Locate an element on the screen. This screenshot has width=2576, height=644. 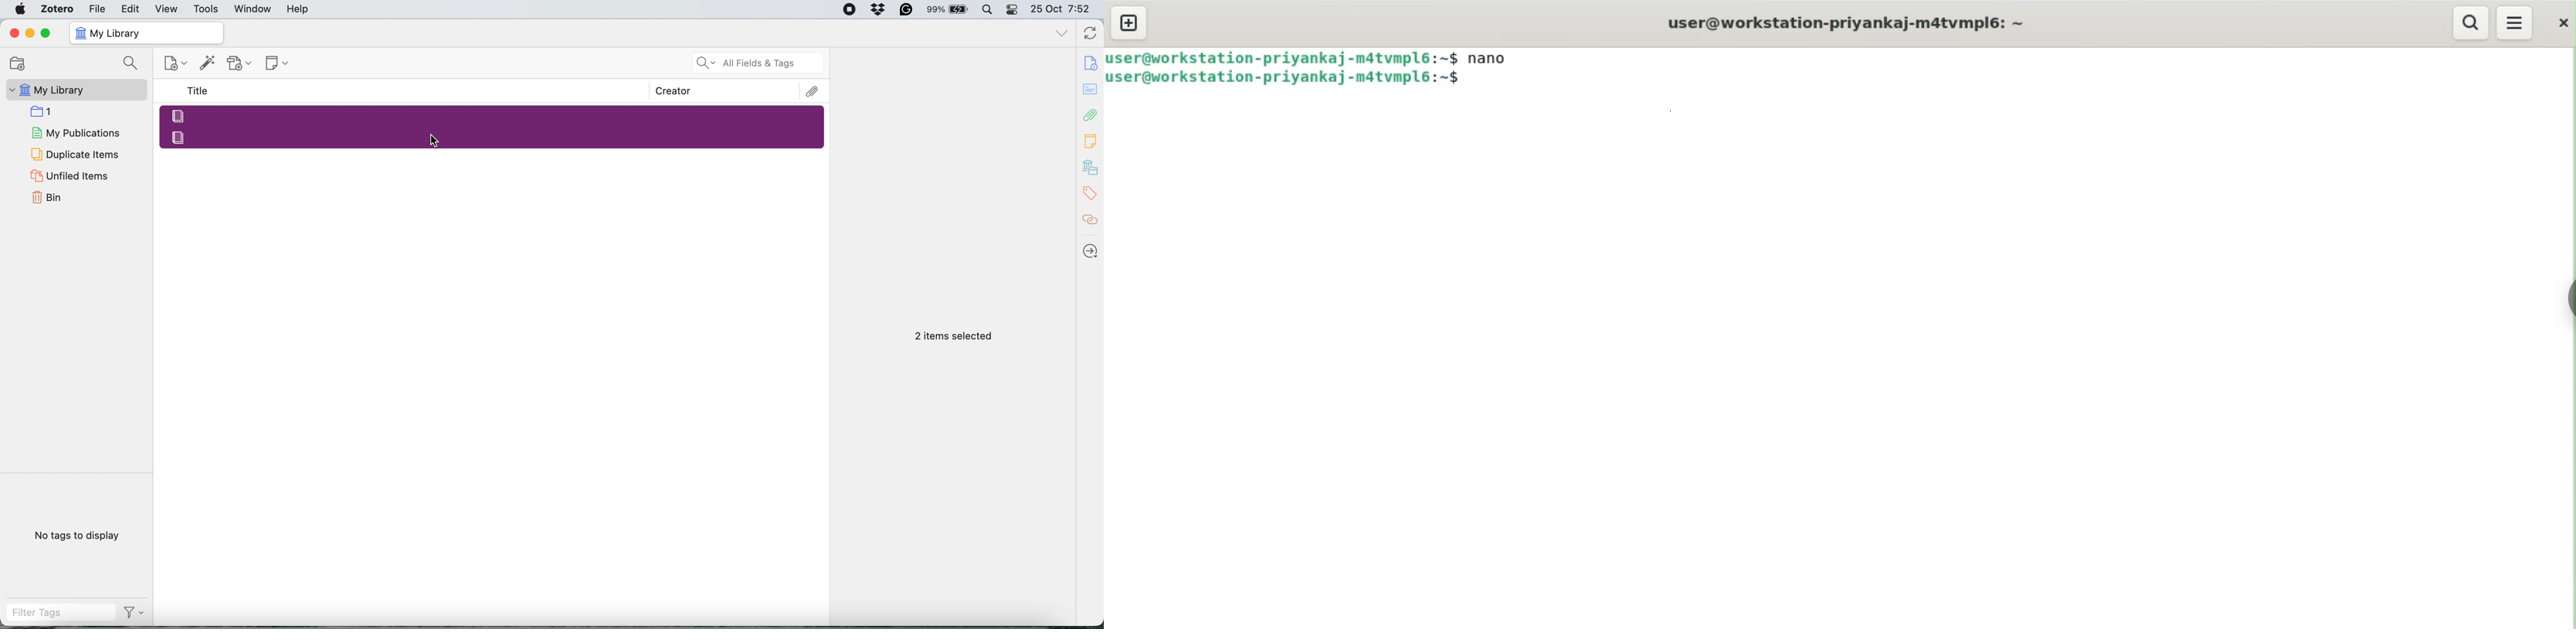
Title is located at coordinates (199, 91).